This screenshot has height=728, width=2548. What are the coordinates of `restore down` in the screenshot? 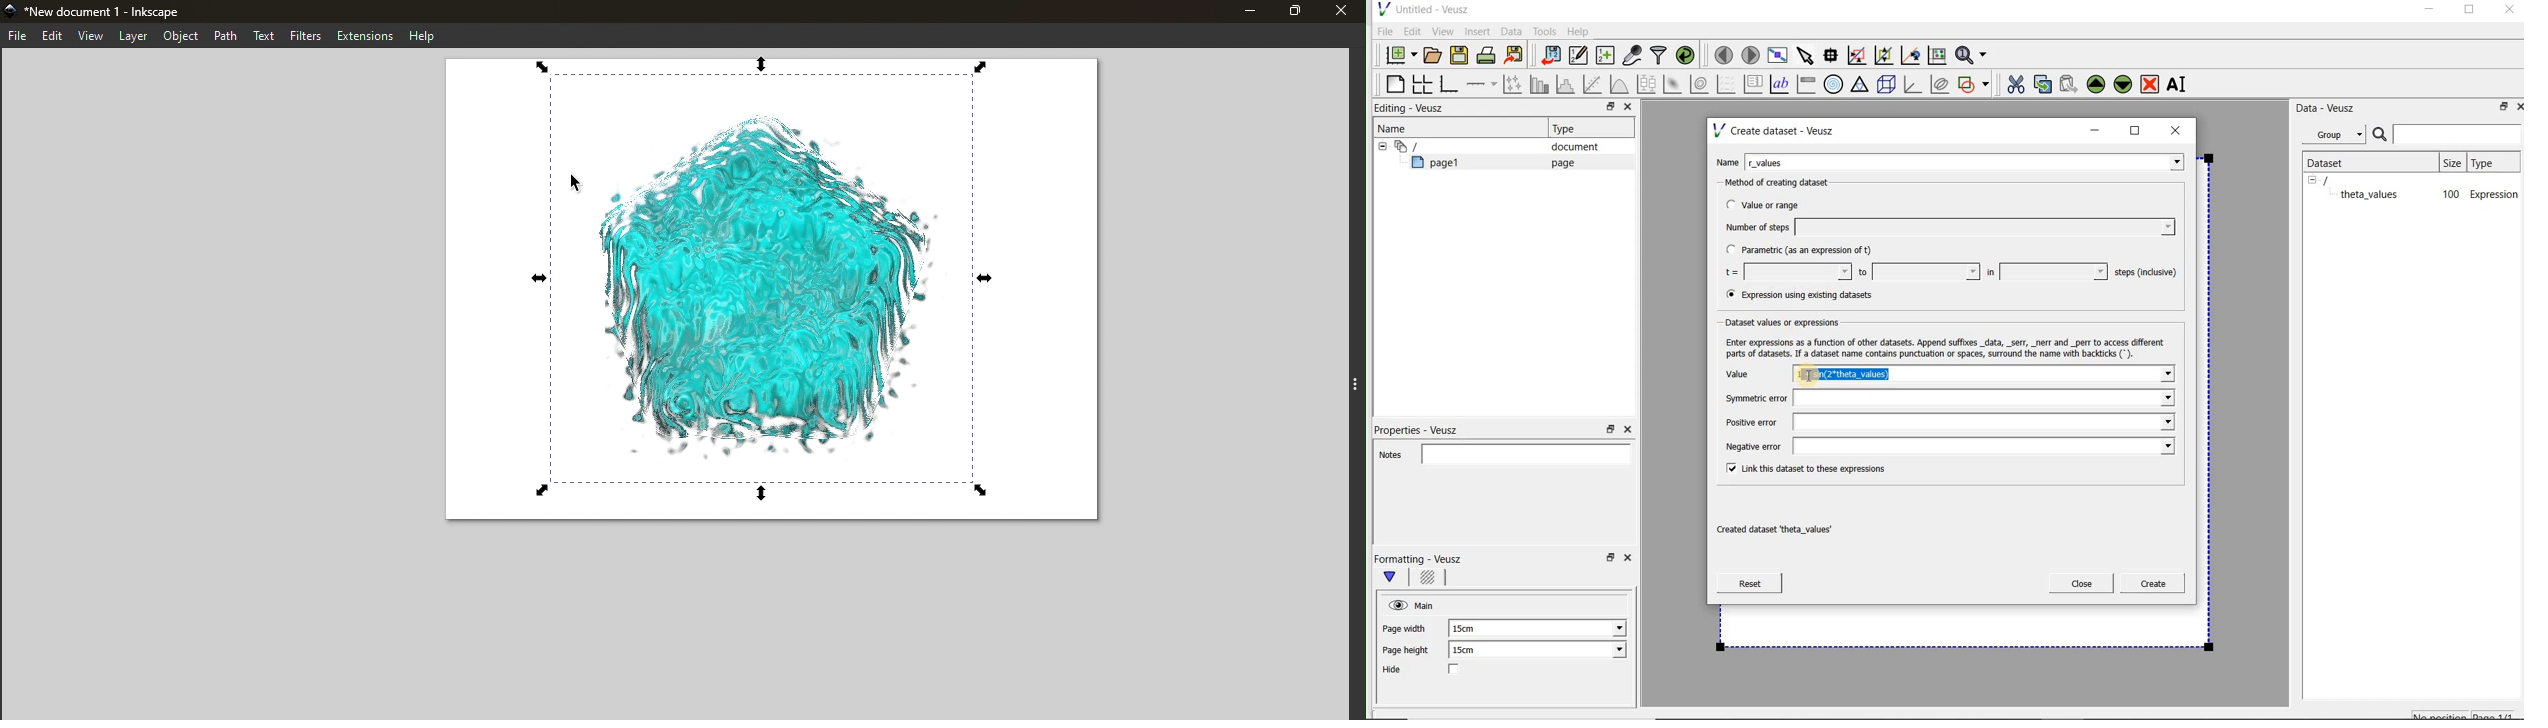 It's located at (1609, 561).